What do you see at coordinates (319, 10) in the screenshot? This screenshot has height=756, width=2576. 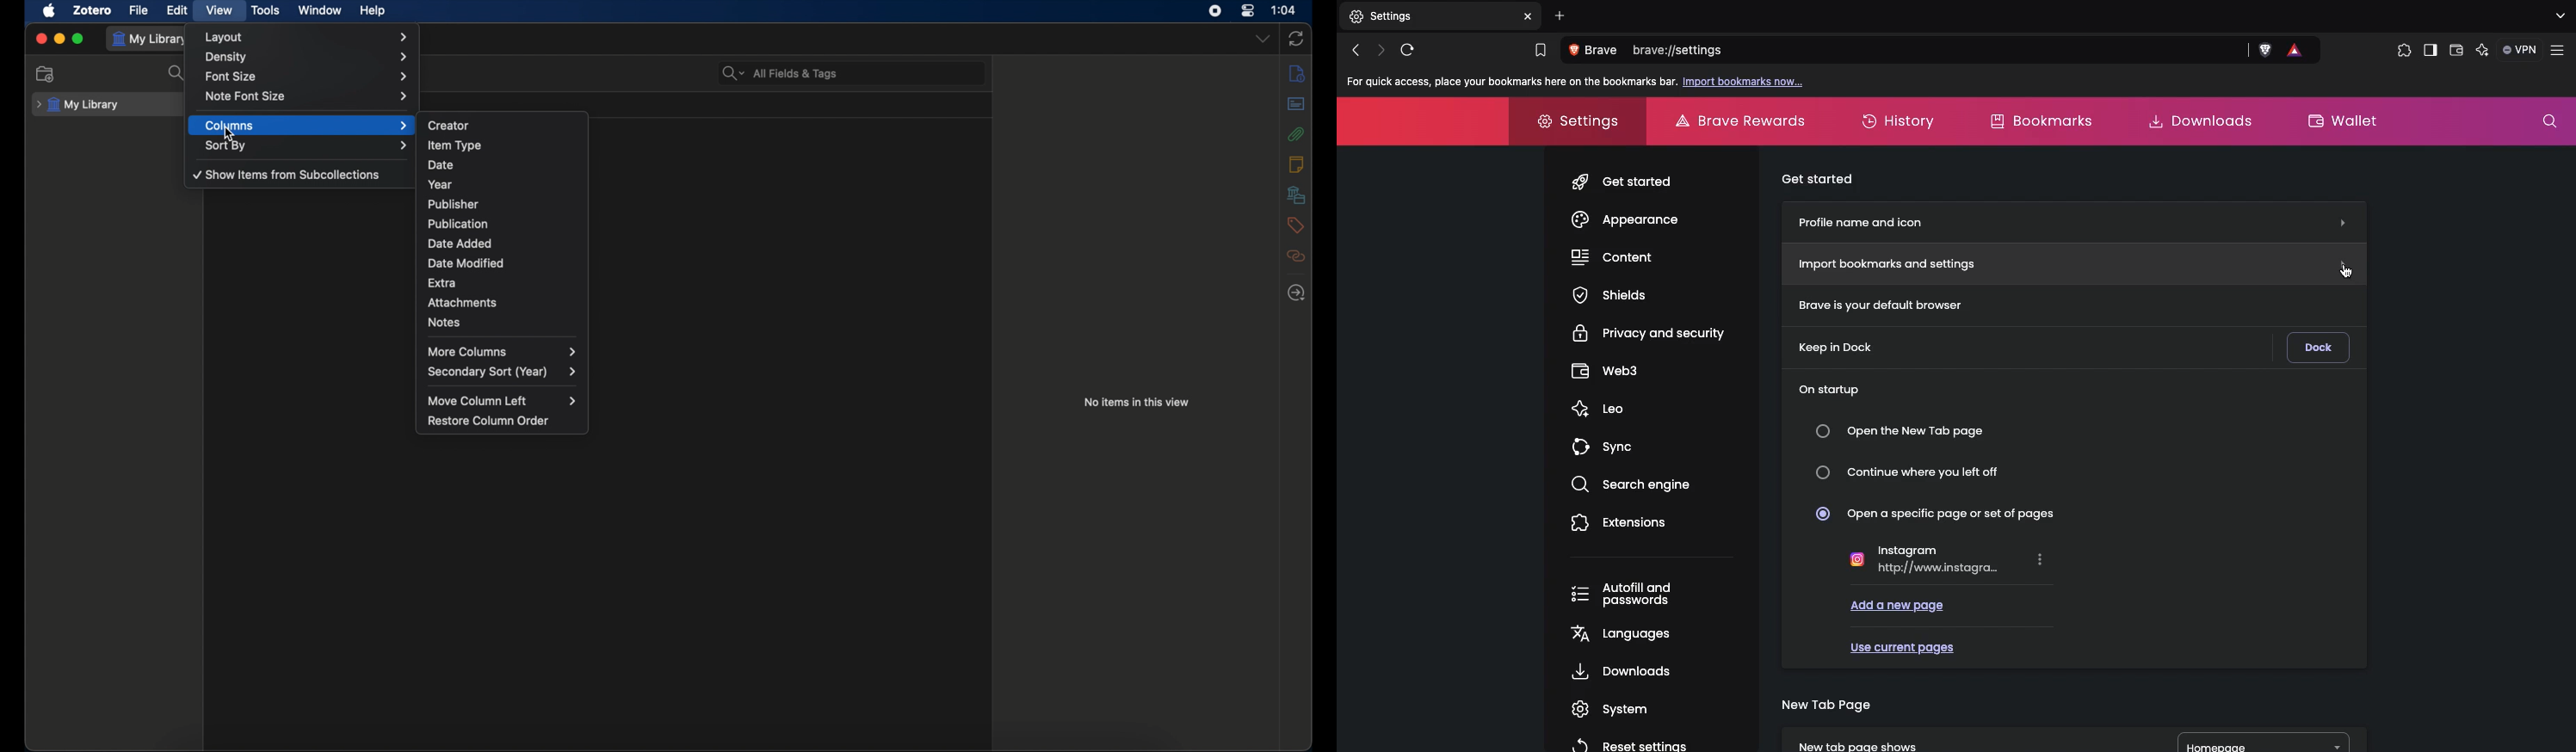 I see `window` at bounding box center [319, 10].